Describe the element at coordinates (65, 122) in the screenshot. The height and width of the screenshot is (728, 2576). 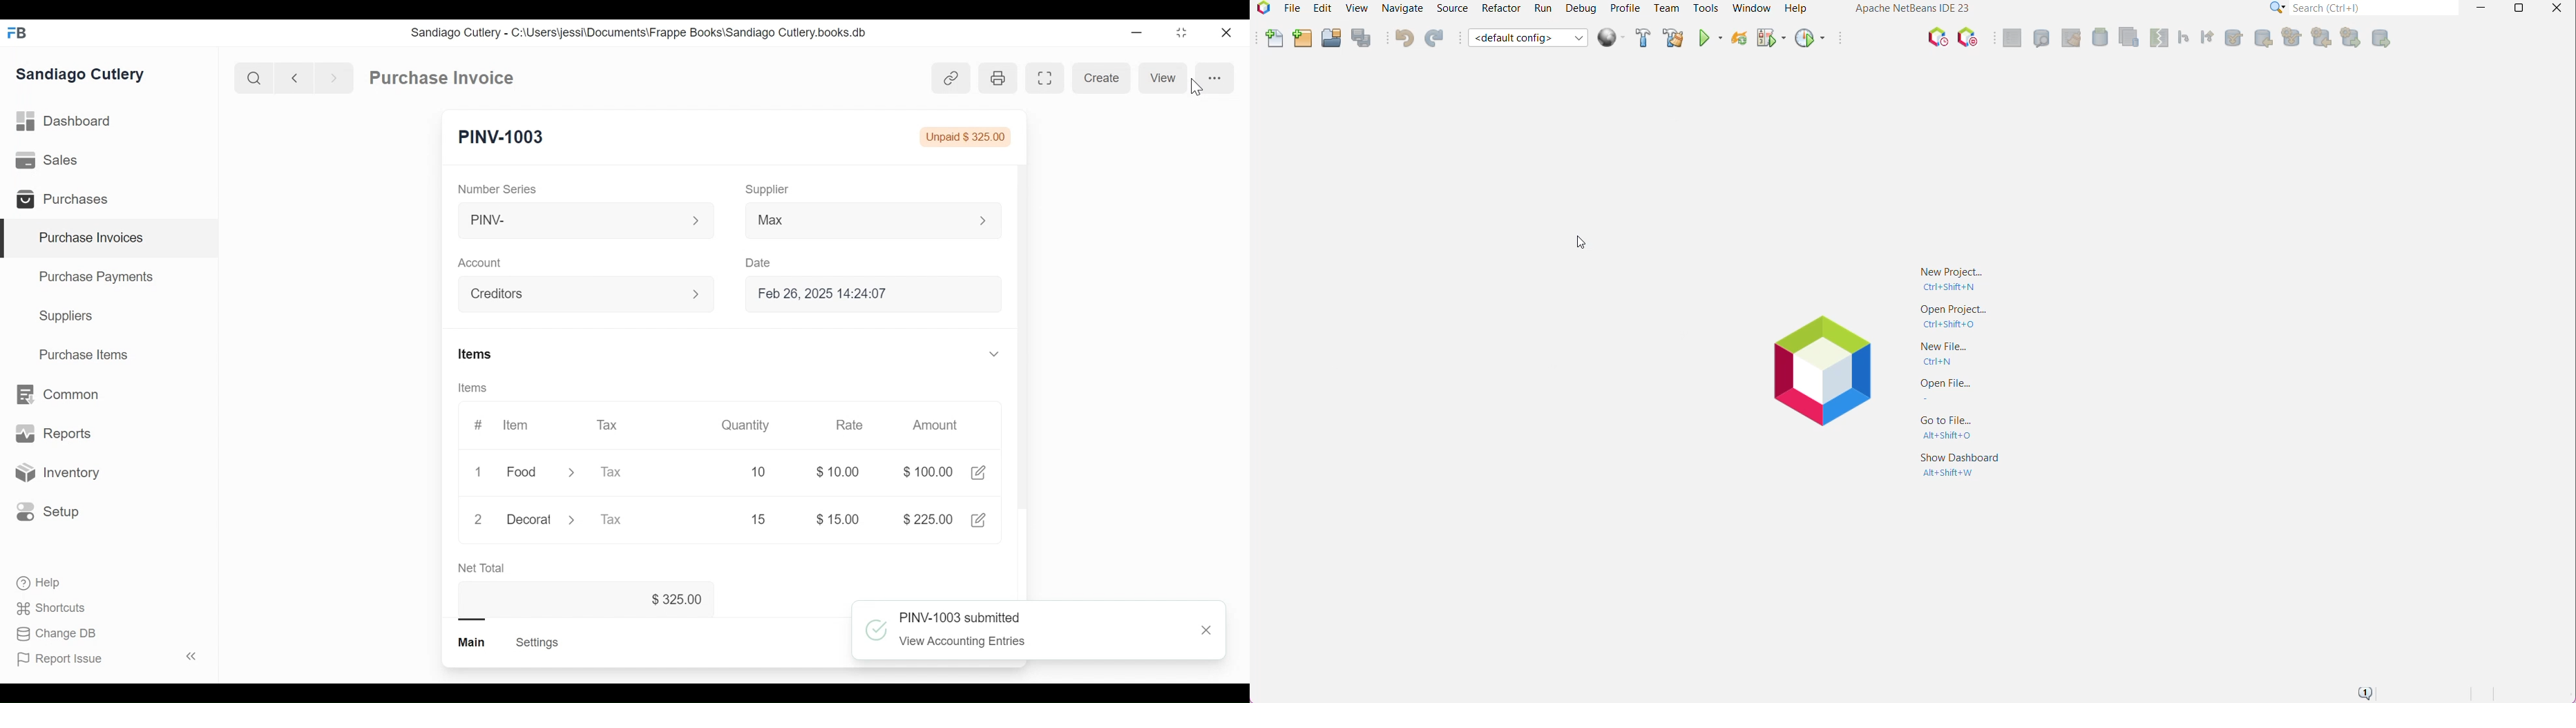
I see `Dashboard` at that location.